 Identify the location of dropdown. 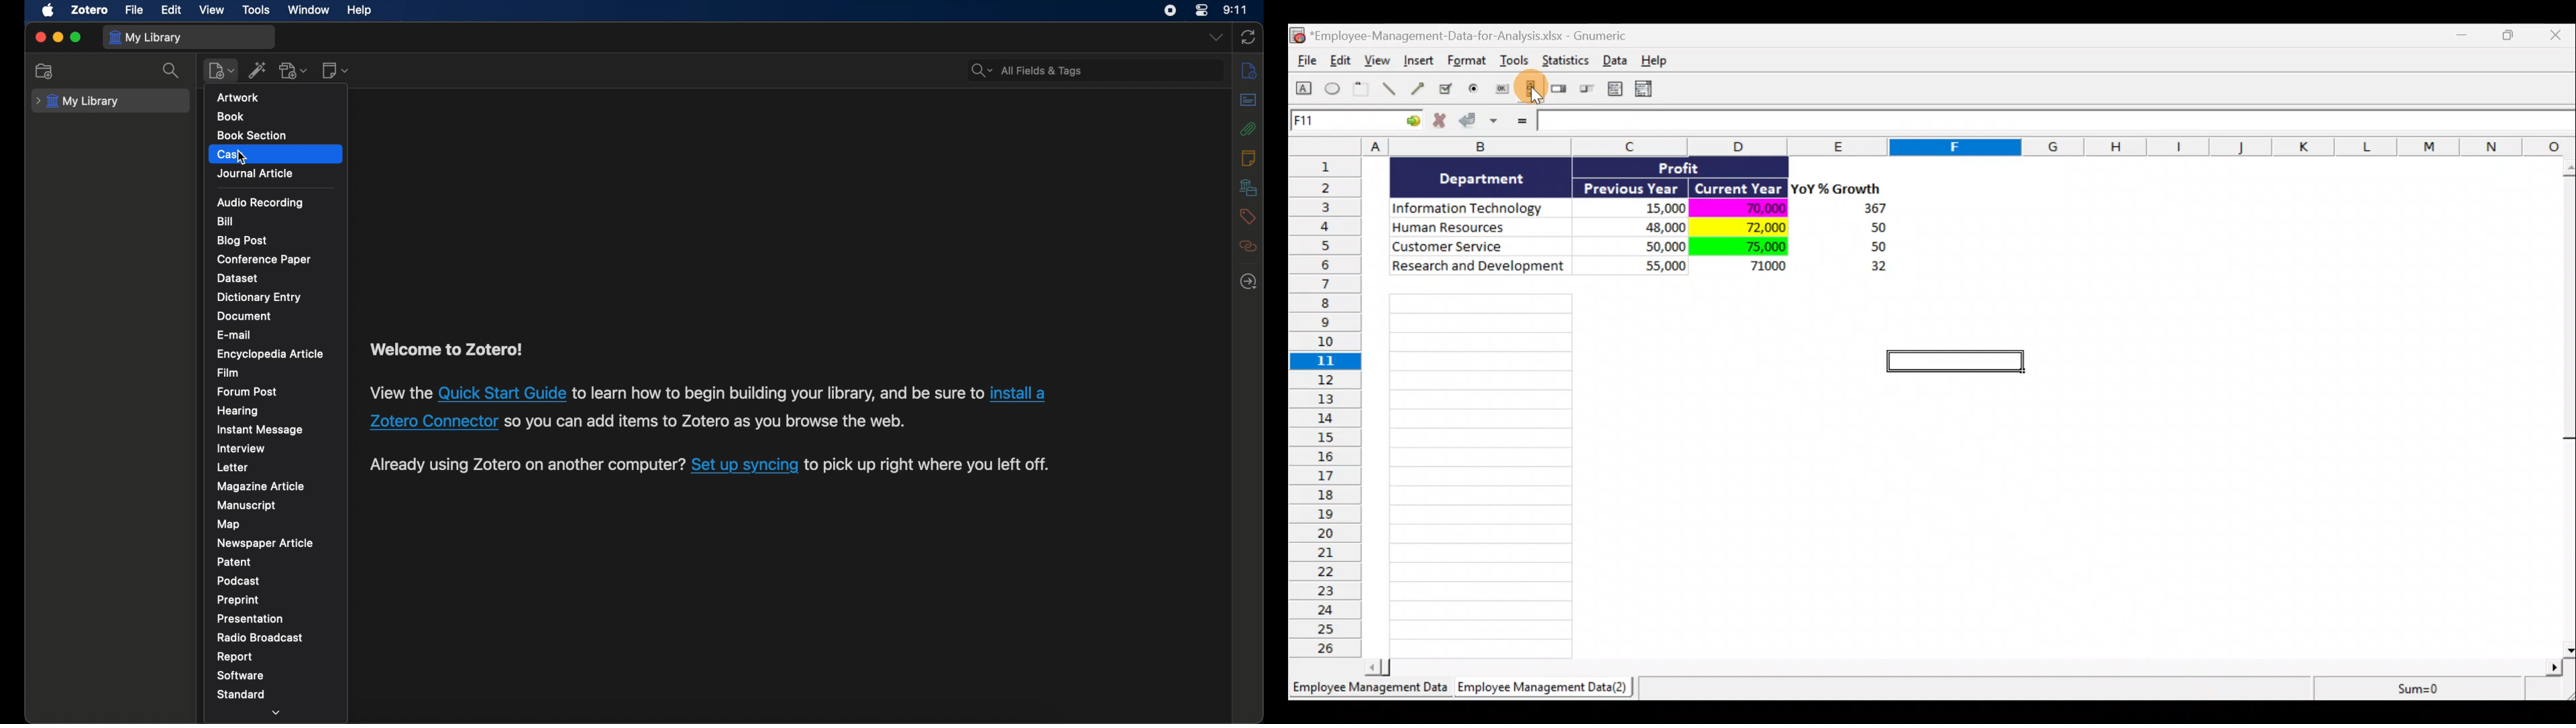
(1214, 38).